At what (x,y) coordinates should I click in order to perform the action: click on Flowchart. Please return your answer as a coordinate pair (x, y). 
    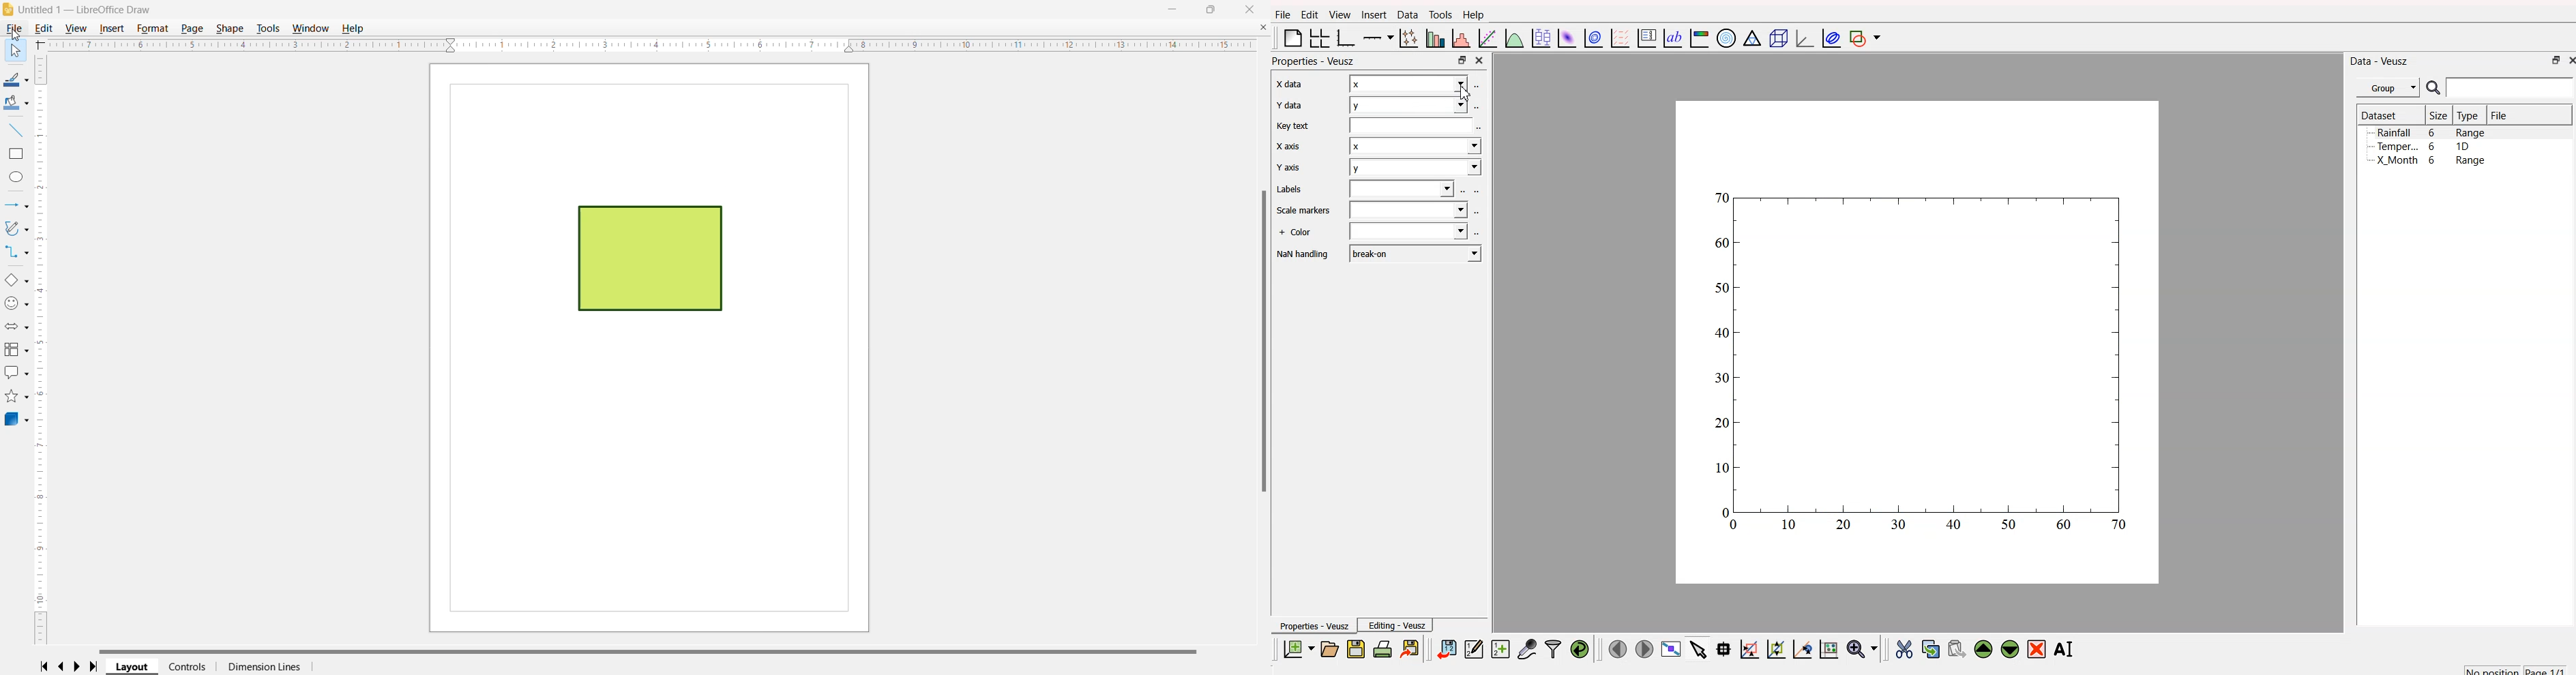
    Looking at the image, I should click on (16, 350).